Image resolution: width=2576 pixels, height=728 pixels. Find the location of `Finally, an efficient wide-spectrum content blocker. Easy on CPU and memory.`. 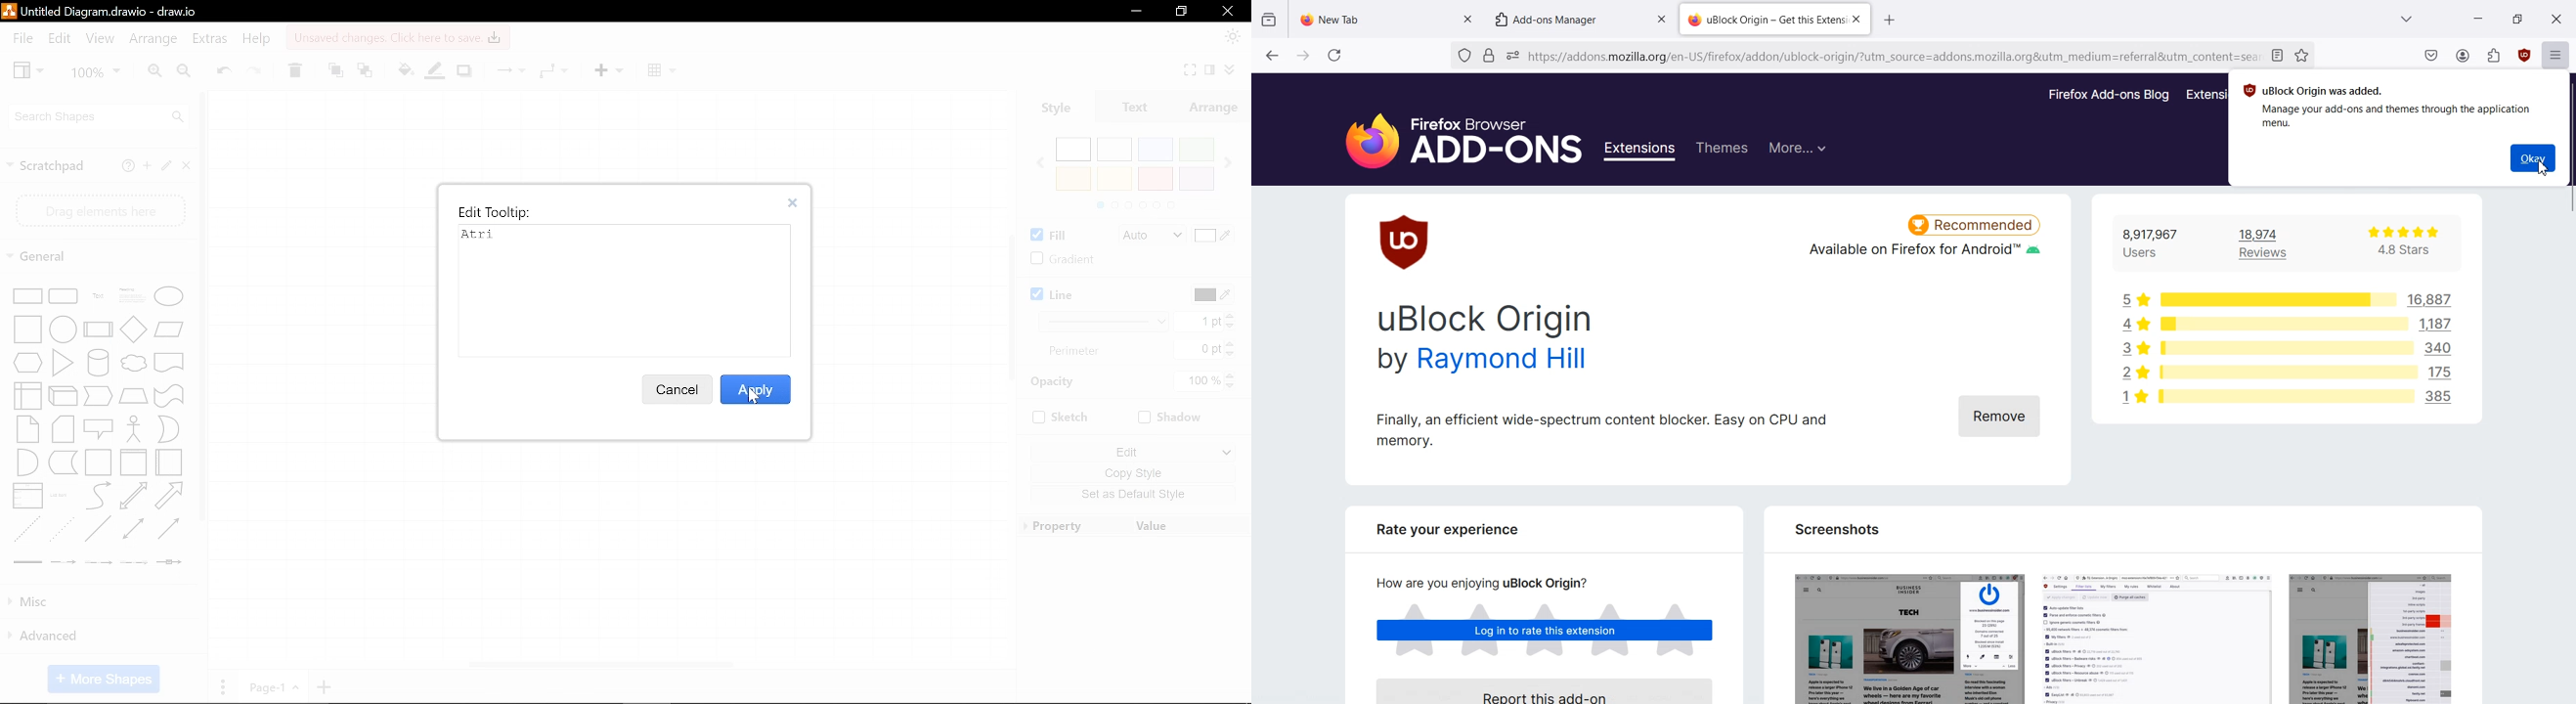

Finally, an efficient wide-spectrum content blocker. Easy on CPU and memory. is located at coordinates (1602, 429).